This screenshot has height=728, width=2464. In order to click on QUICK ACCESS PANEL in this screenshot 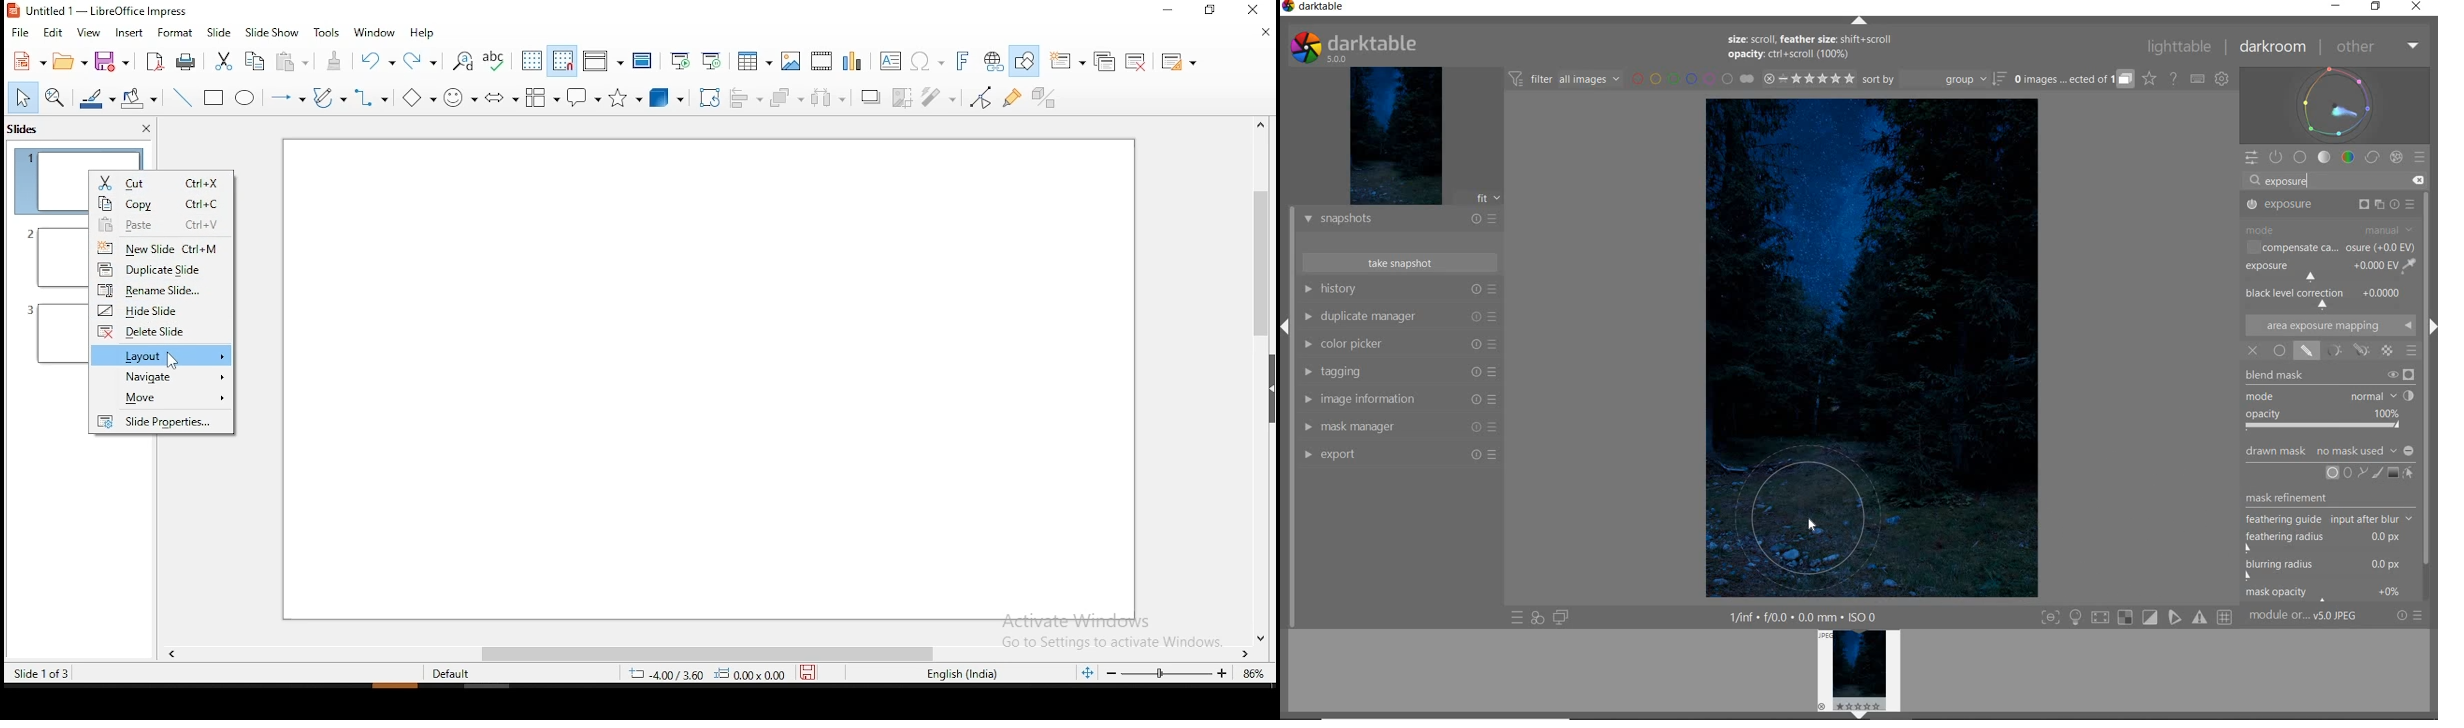, I will do `click(2250, 158)`.